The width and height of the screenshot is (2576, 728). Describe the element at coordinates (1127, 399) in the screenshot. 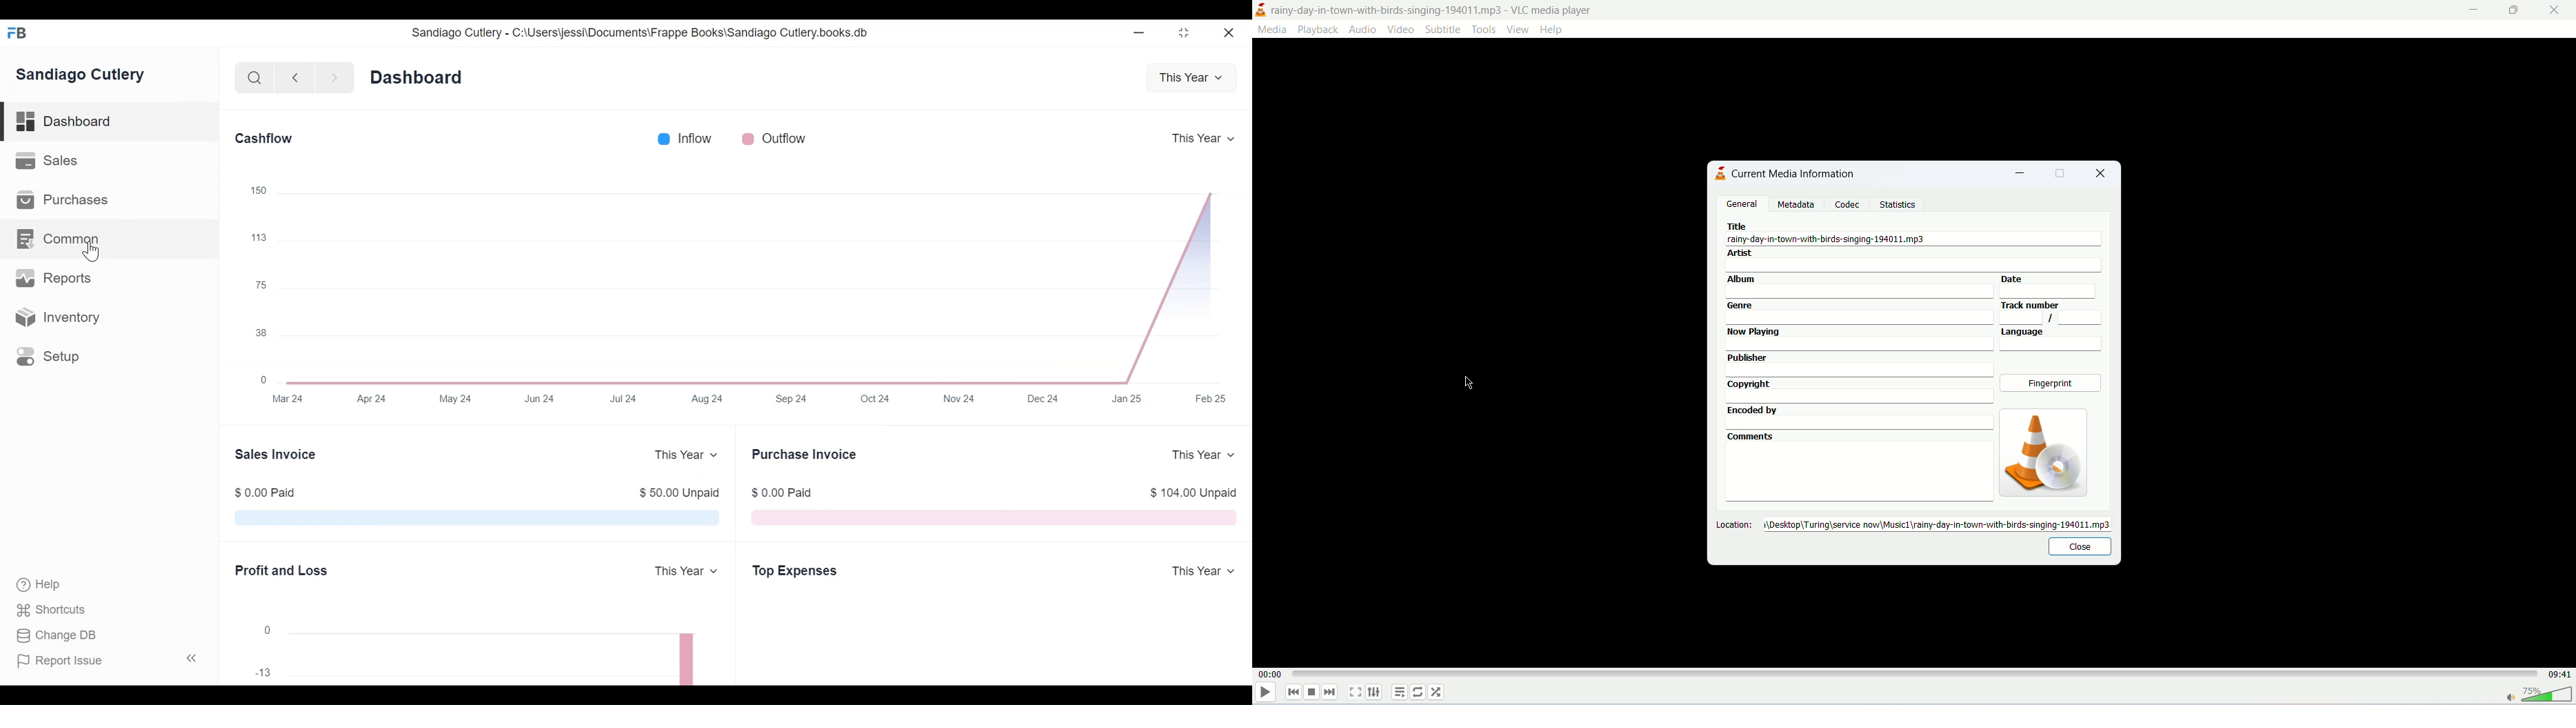

I see `Jan 25` at that location.